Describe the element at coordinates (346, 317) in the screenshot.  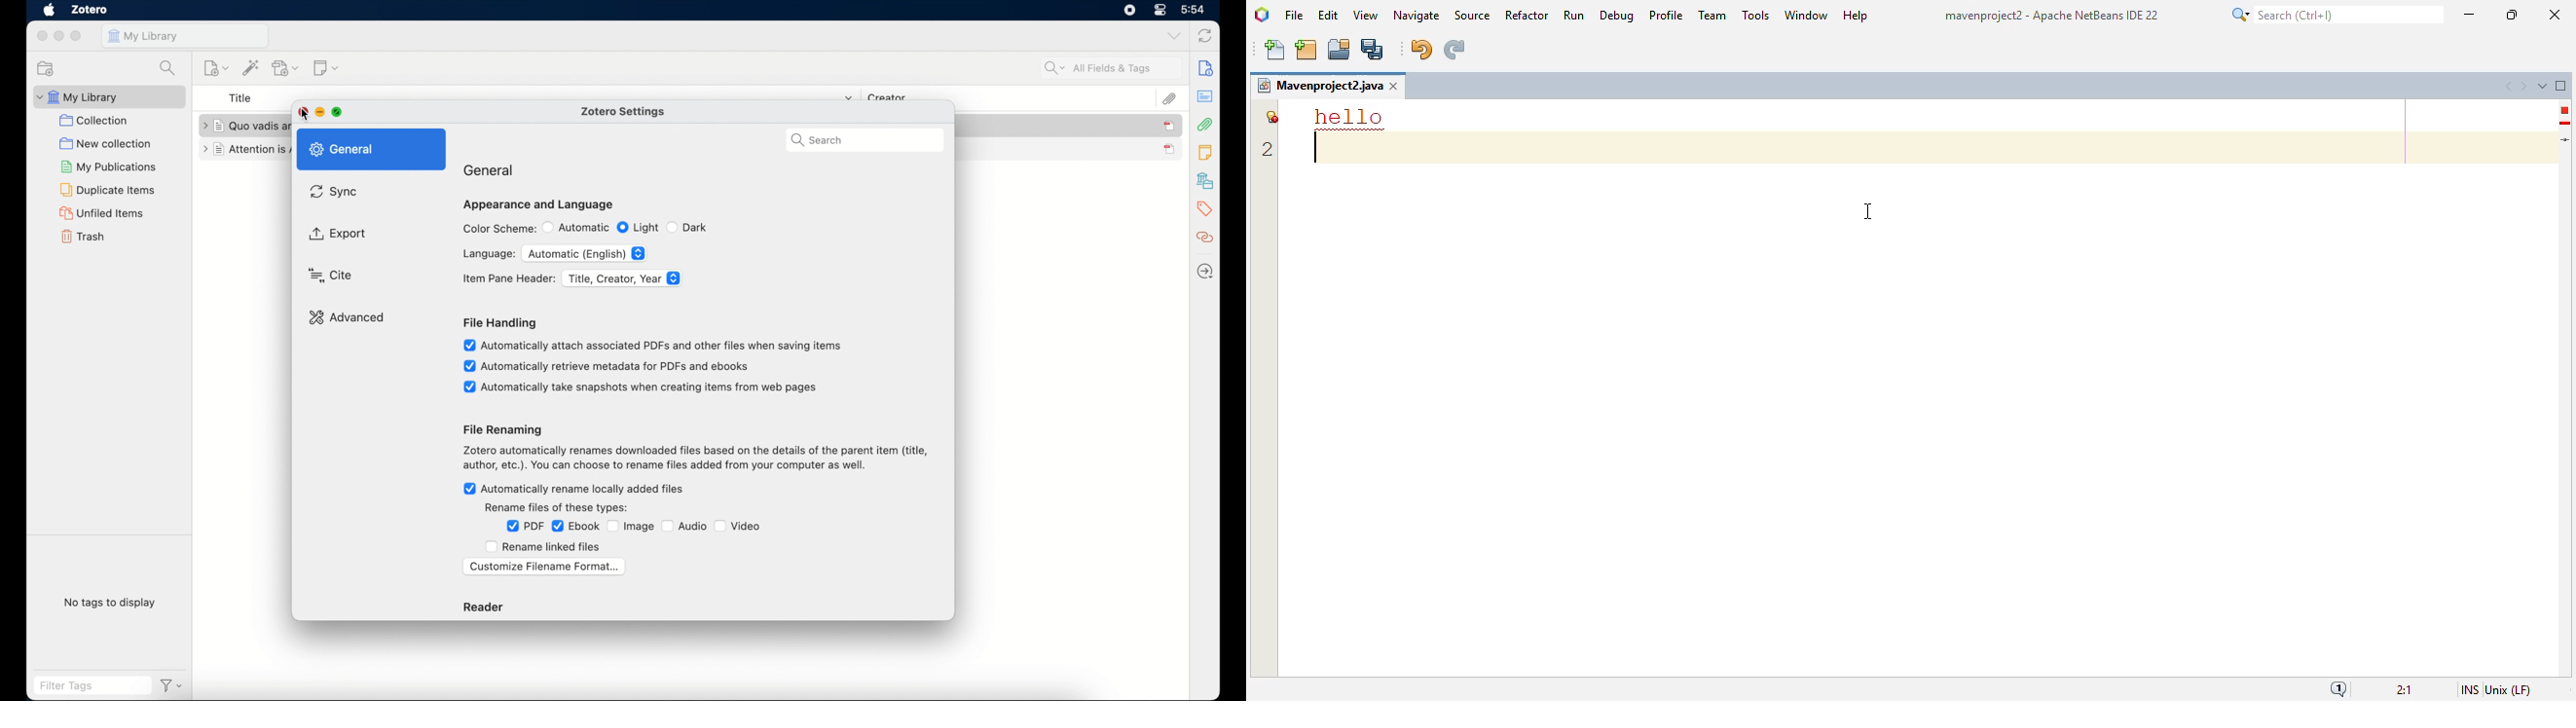
I see `advanced ` at that location.